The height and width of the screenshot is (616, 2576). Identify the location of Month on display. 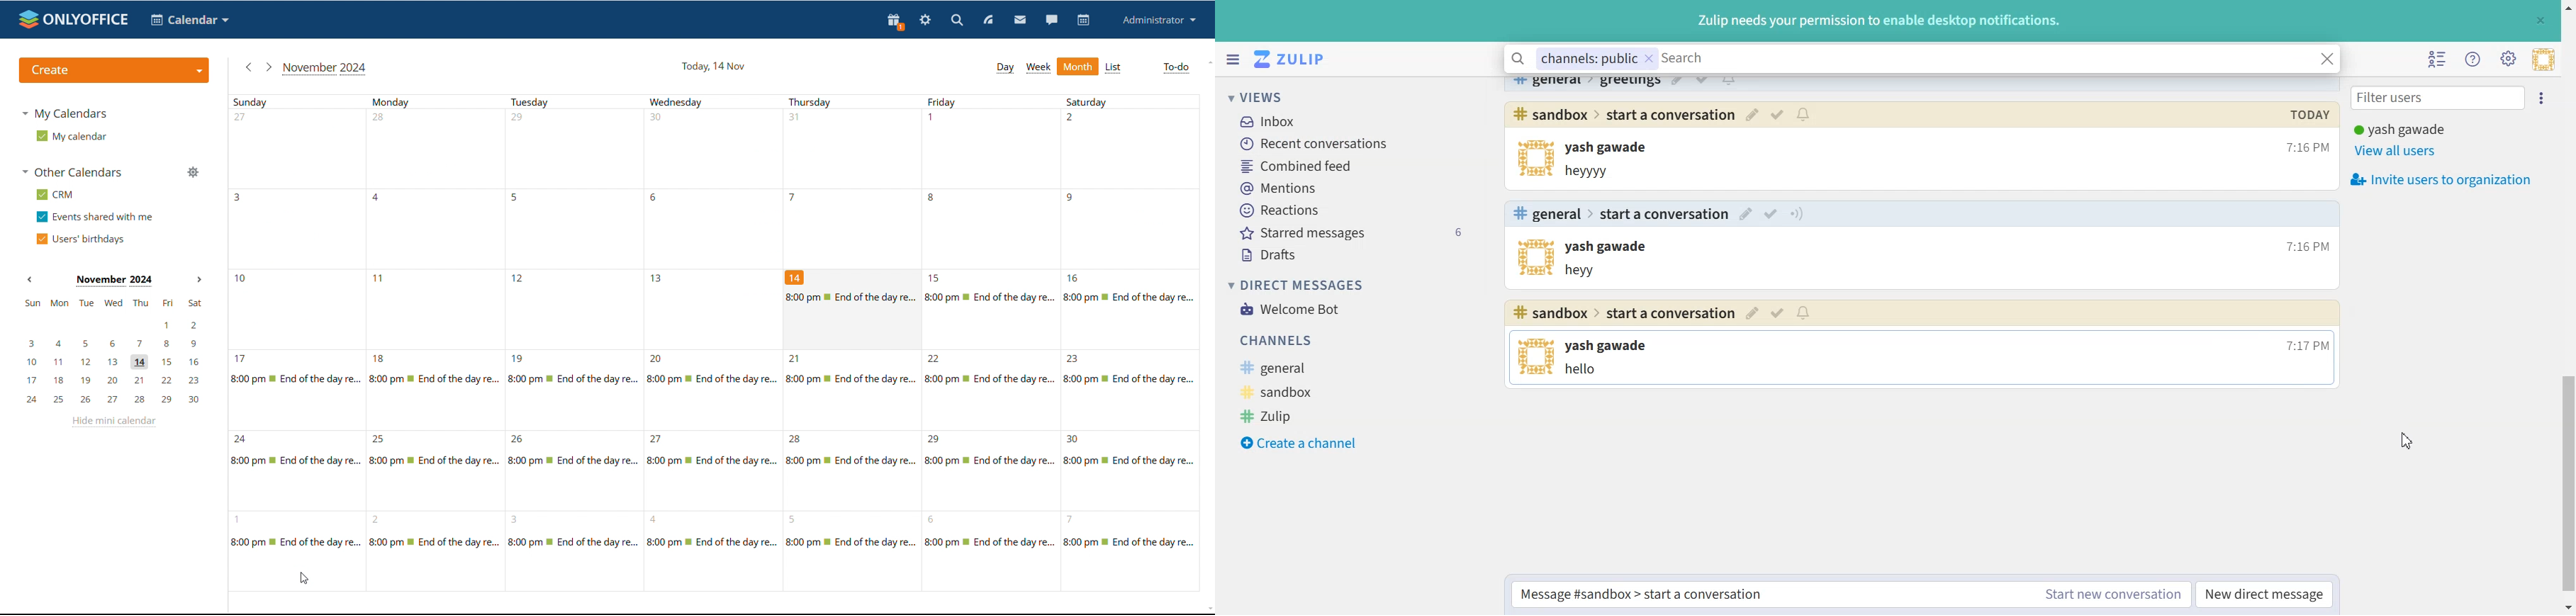
(114, 281).